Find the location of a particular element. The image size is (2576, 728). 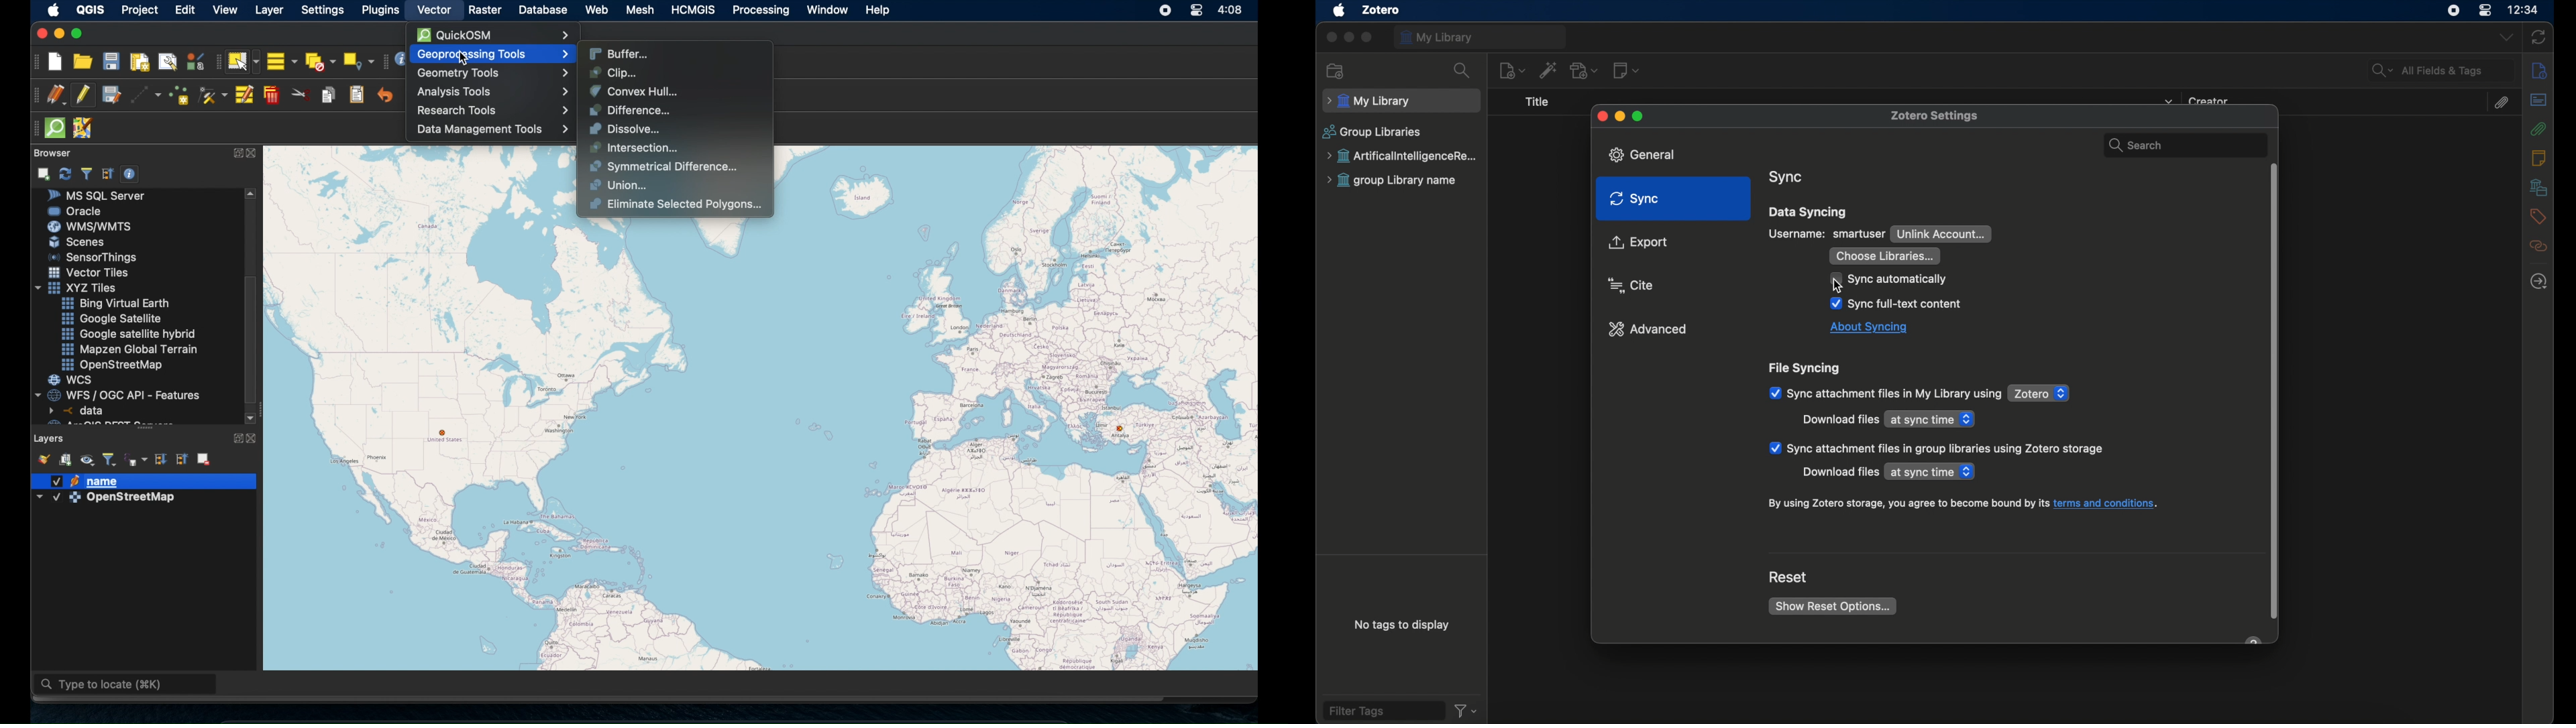

new collection is located at coordinates (1336, 71).